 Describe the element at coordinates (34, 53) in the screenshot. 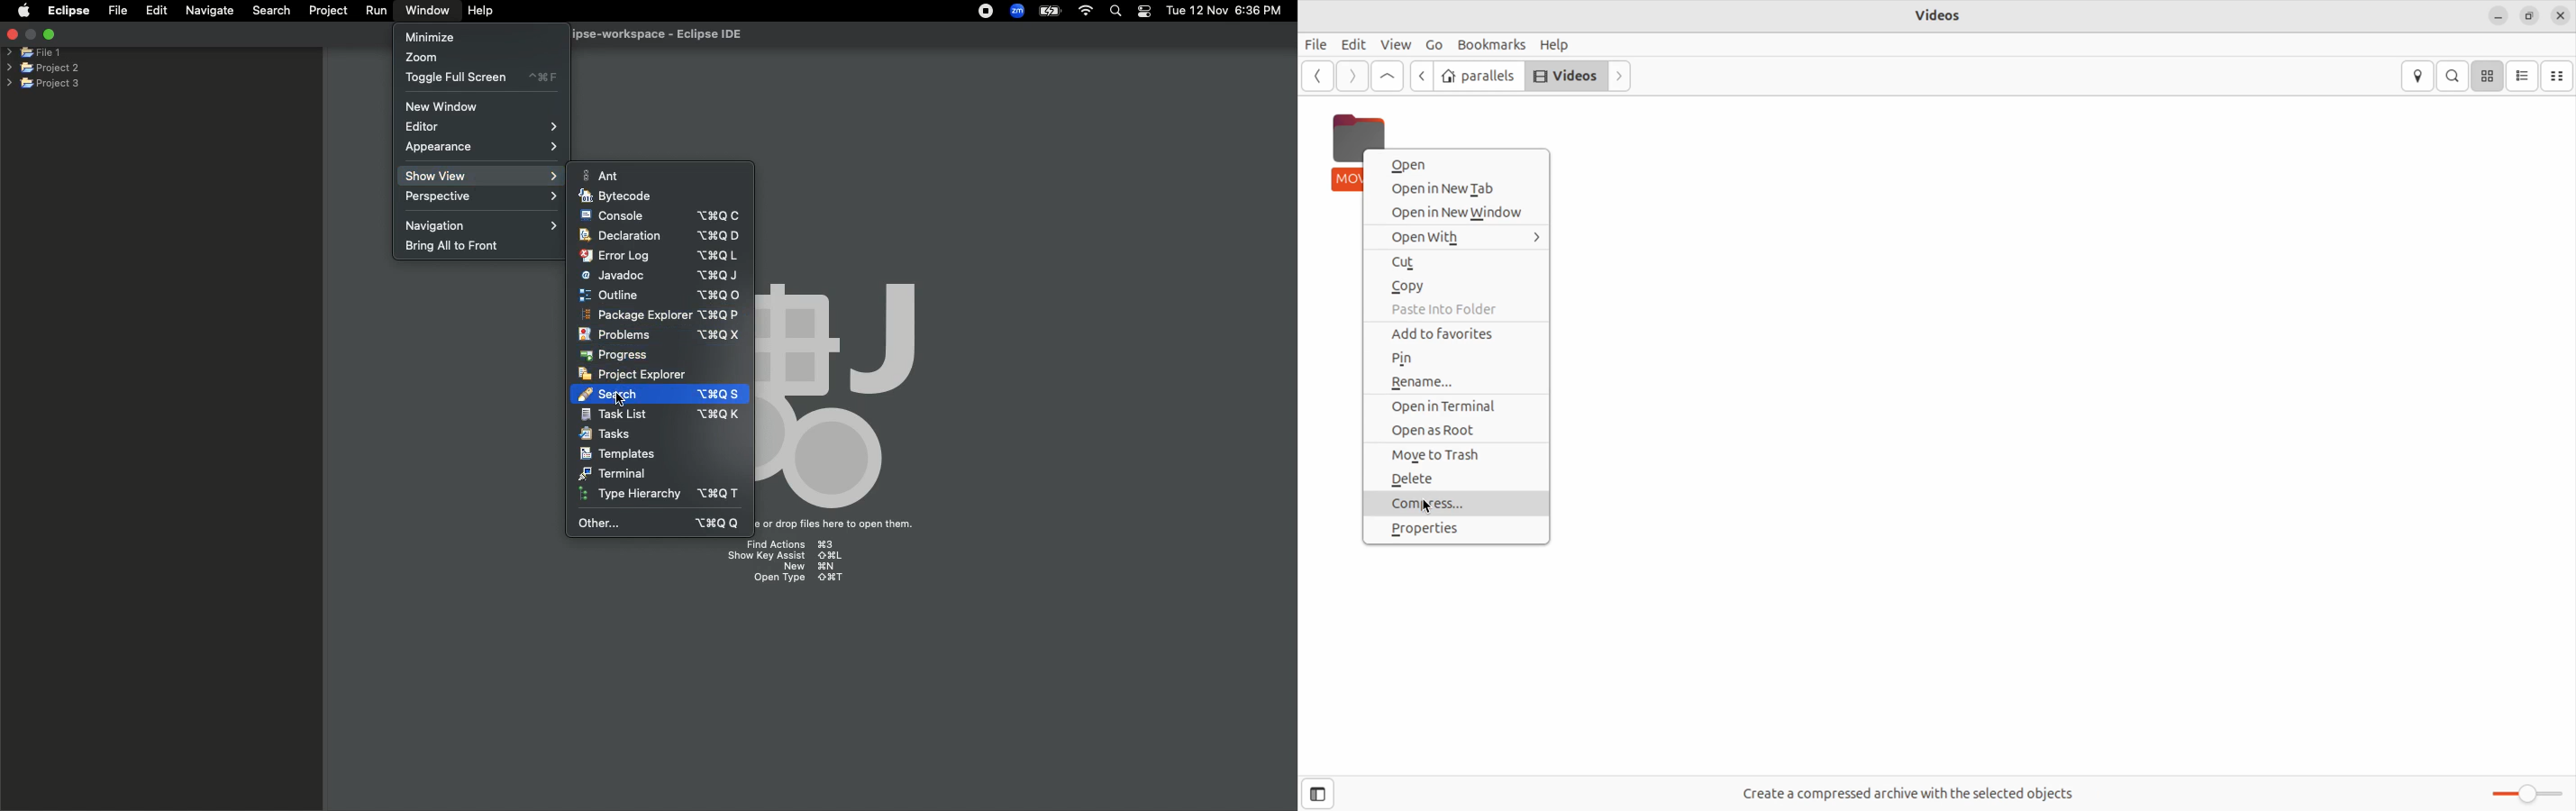

I see `File 1` at that location.